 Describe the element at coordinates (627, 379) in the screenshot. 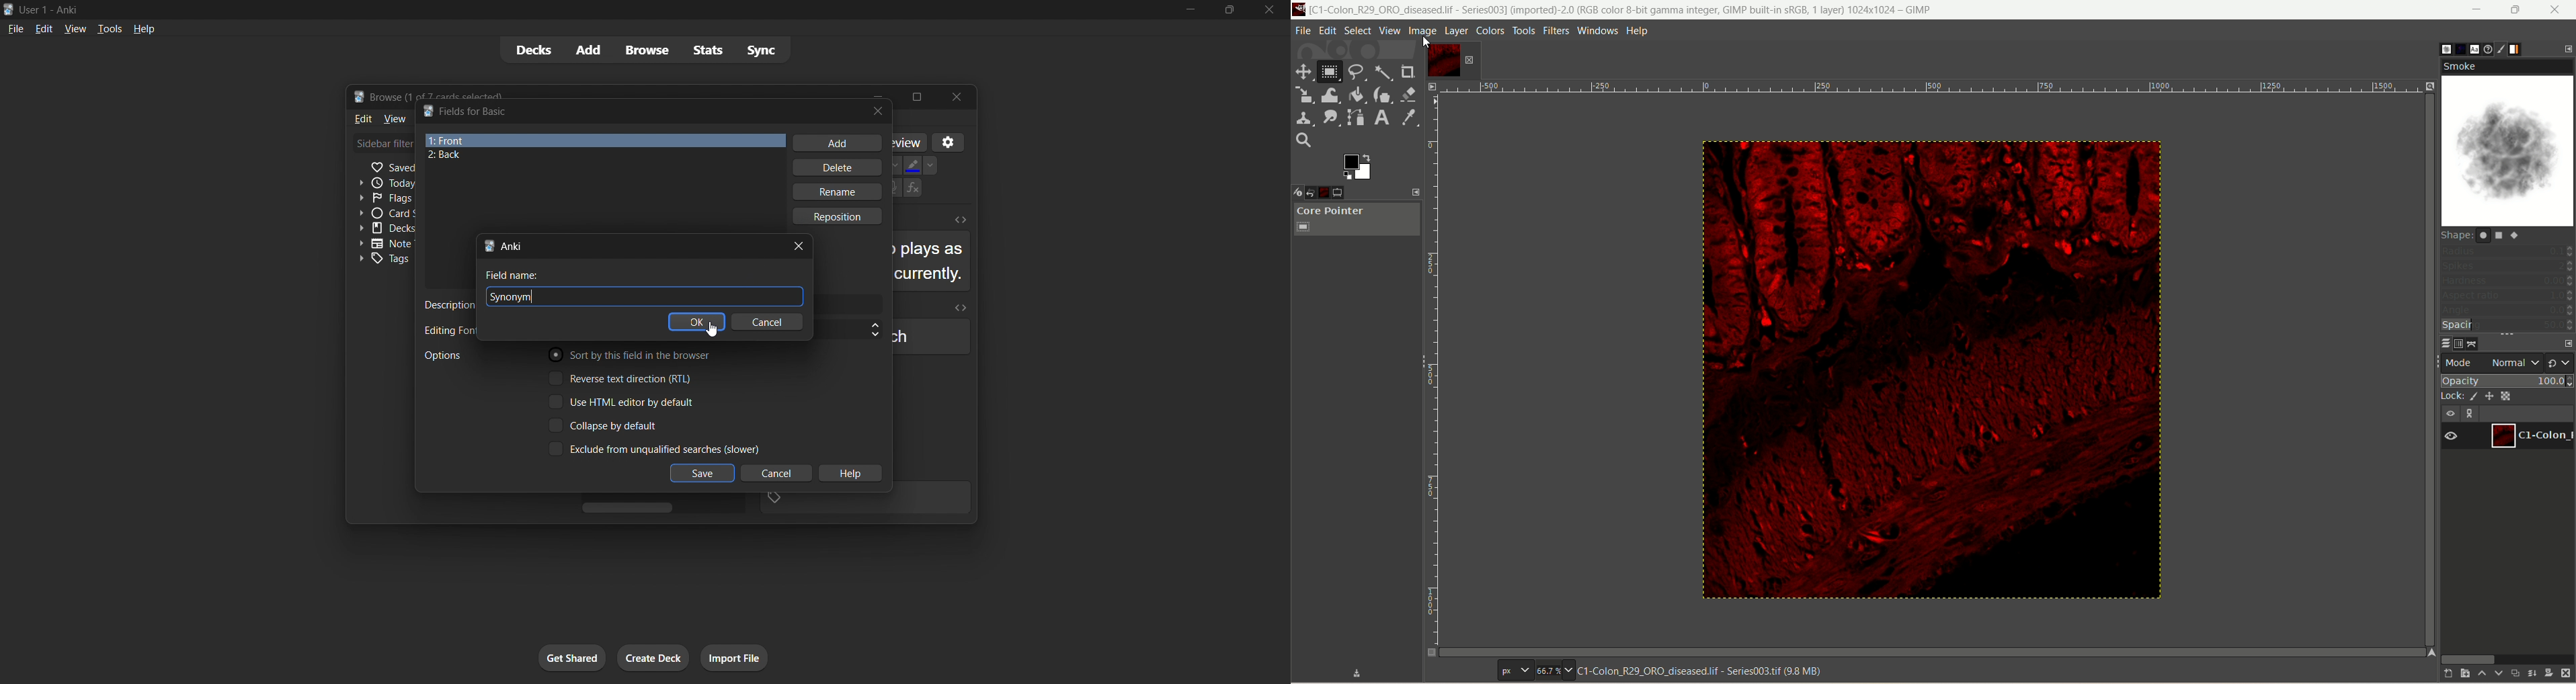

I see `Reverse text direction(RTL)` at that location.